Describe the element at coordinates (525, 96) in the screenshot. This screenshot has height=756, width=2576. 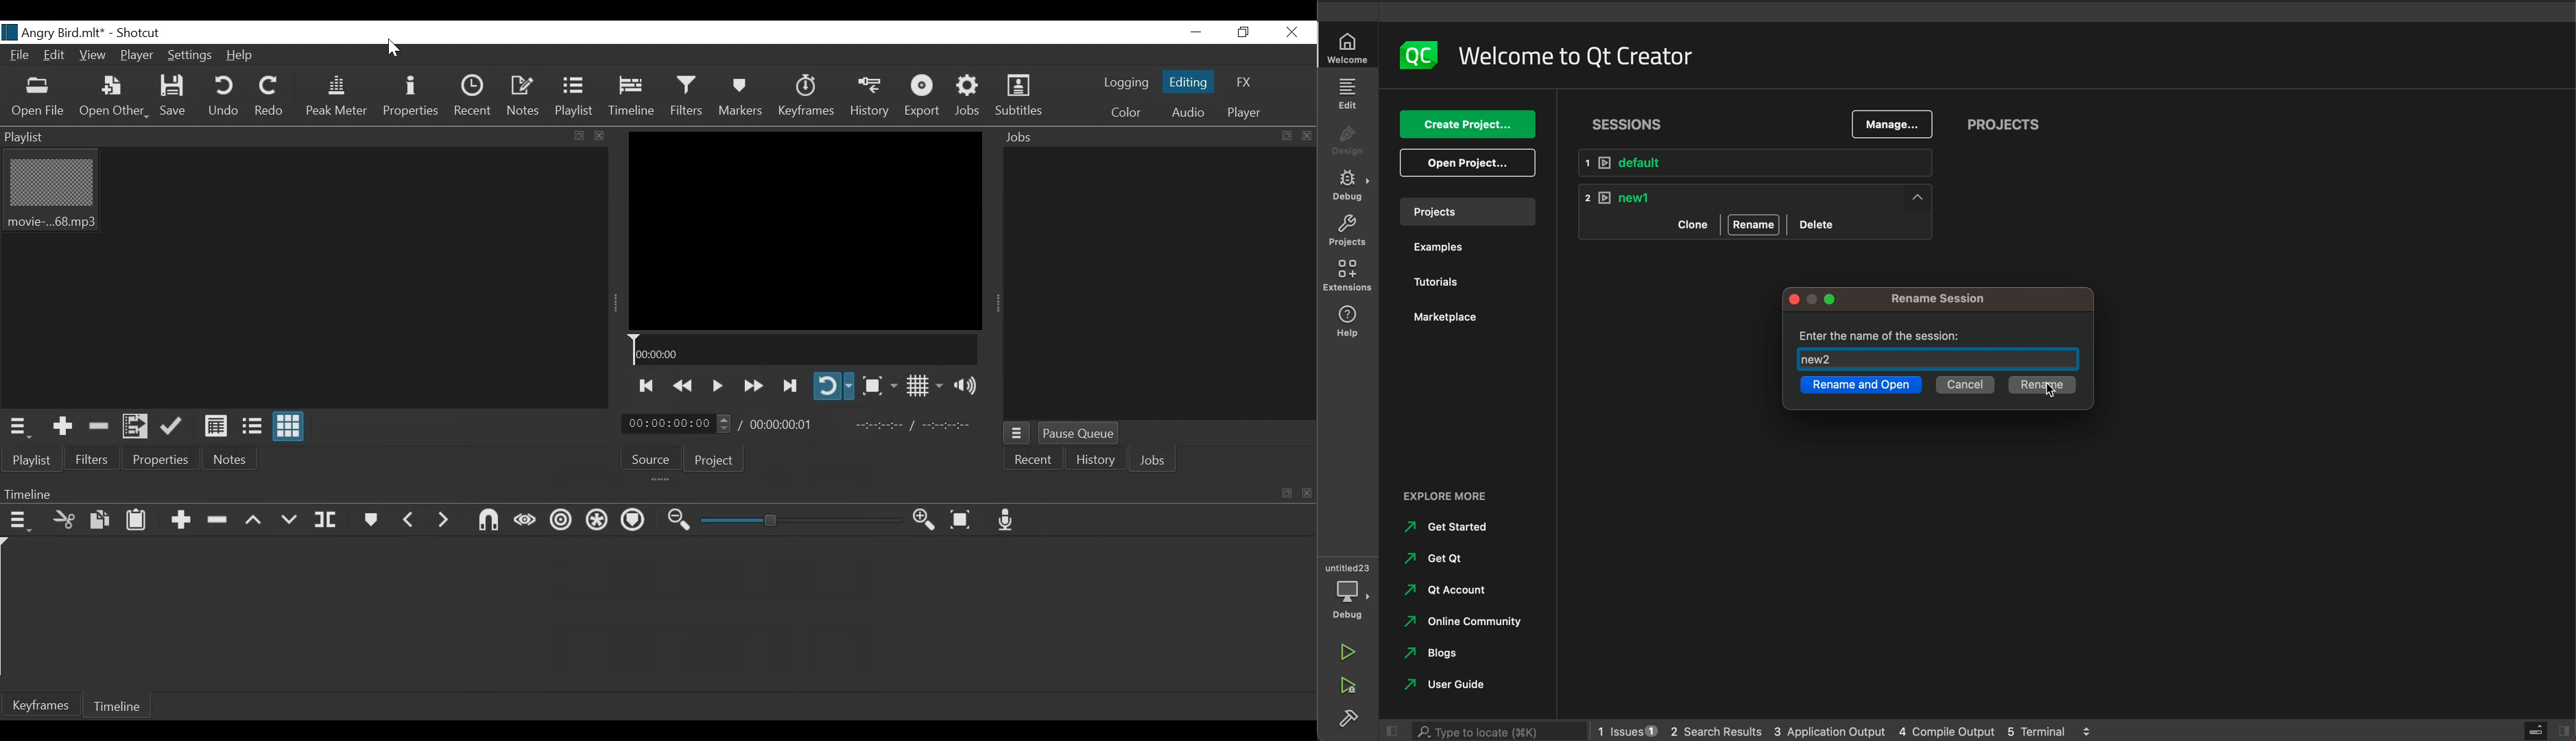
I see `Notes` at that location.